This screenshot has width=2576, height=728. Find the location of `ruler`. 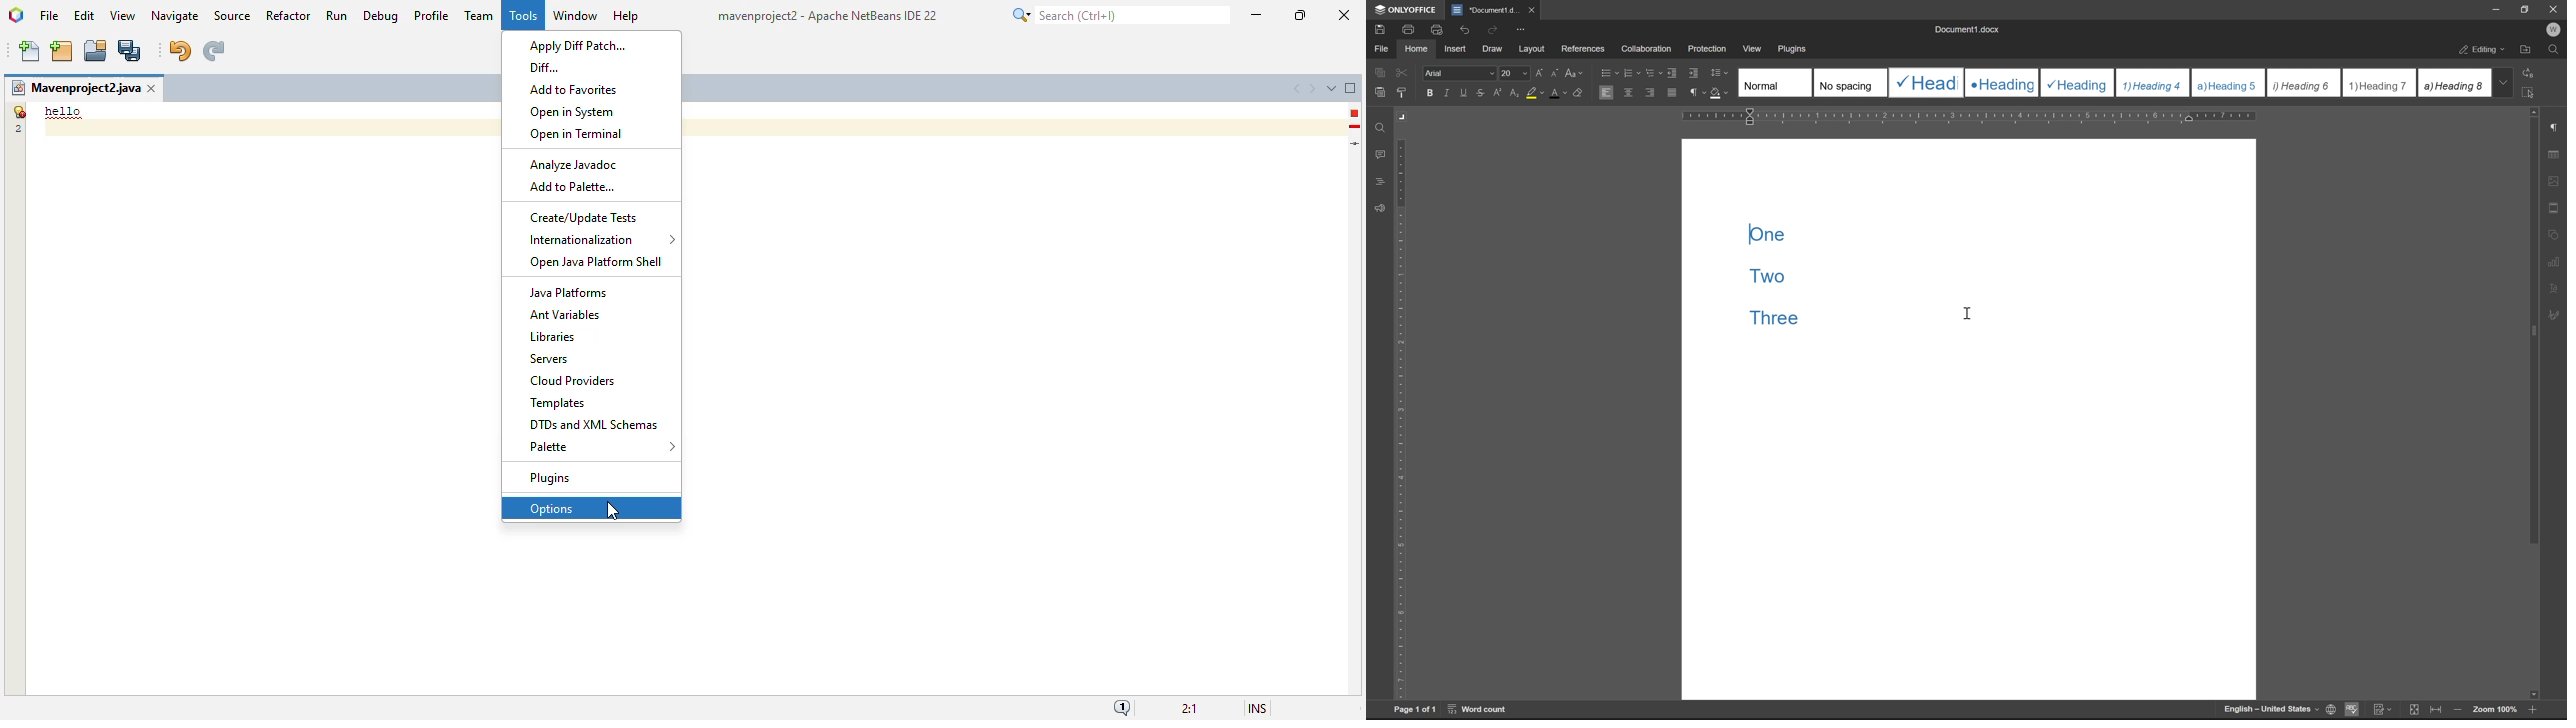

ruler is located at coordinates (1970, 117).